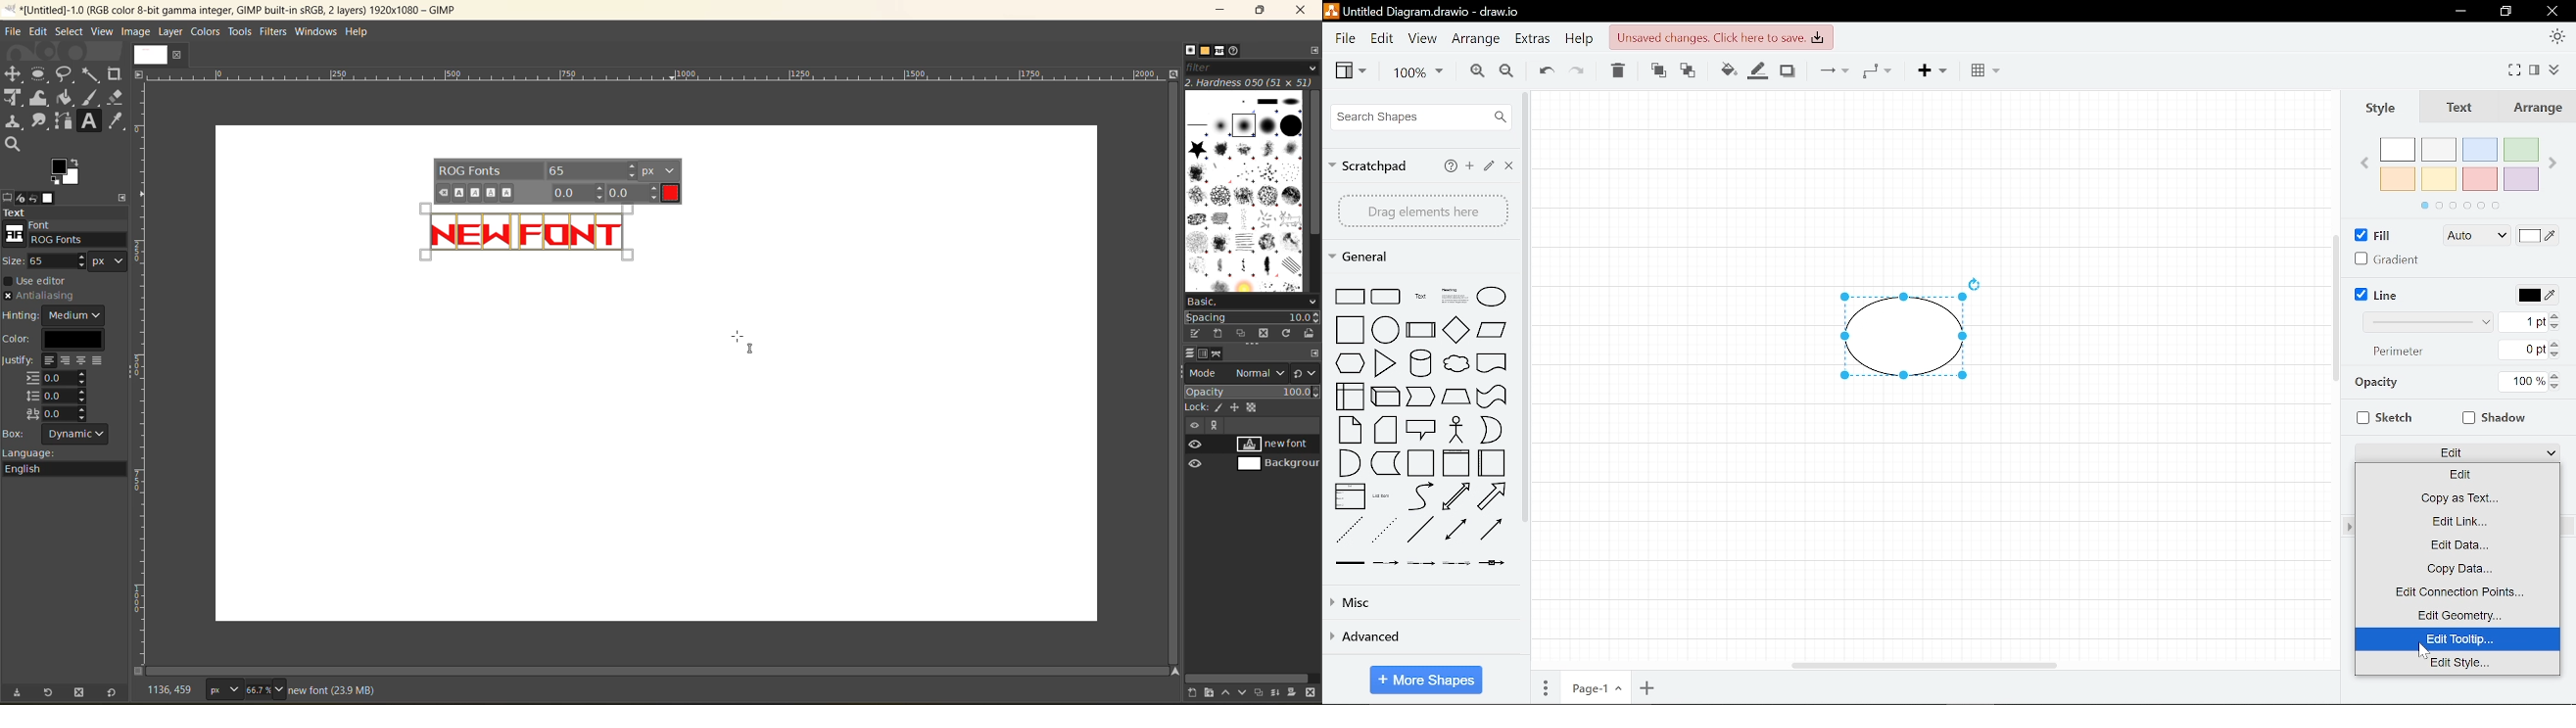  I want to click on To front, so click(1657, 70).